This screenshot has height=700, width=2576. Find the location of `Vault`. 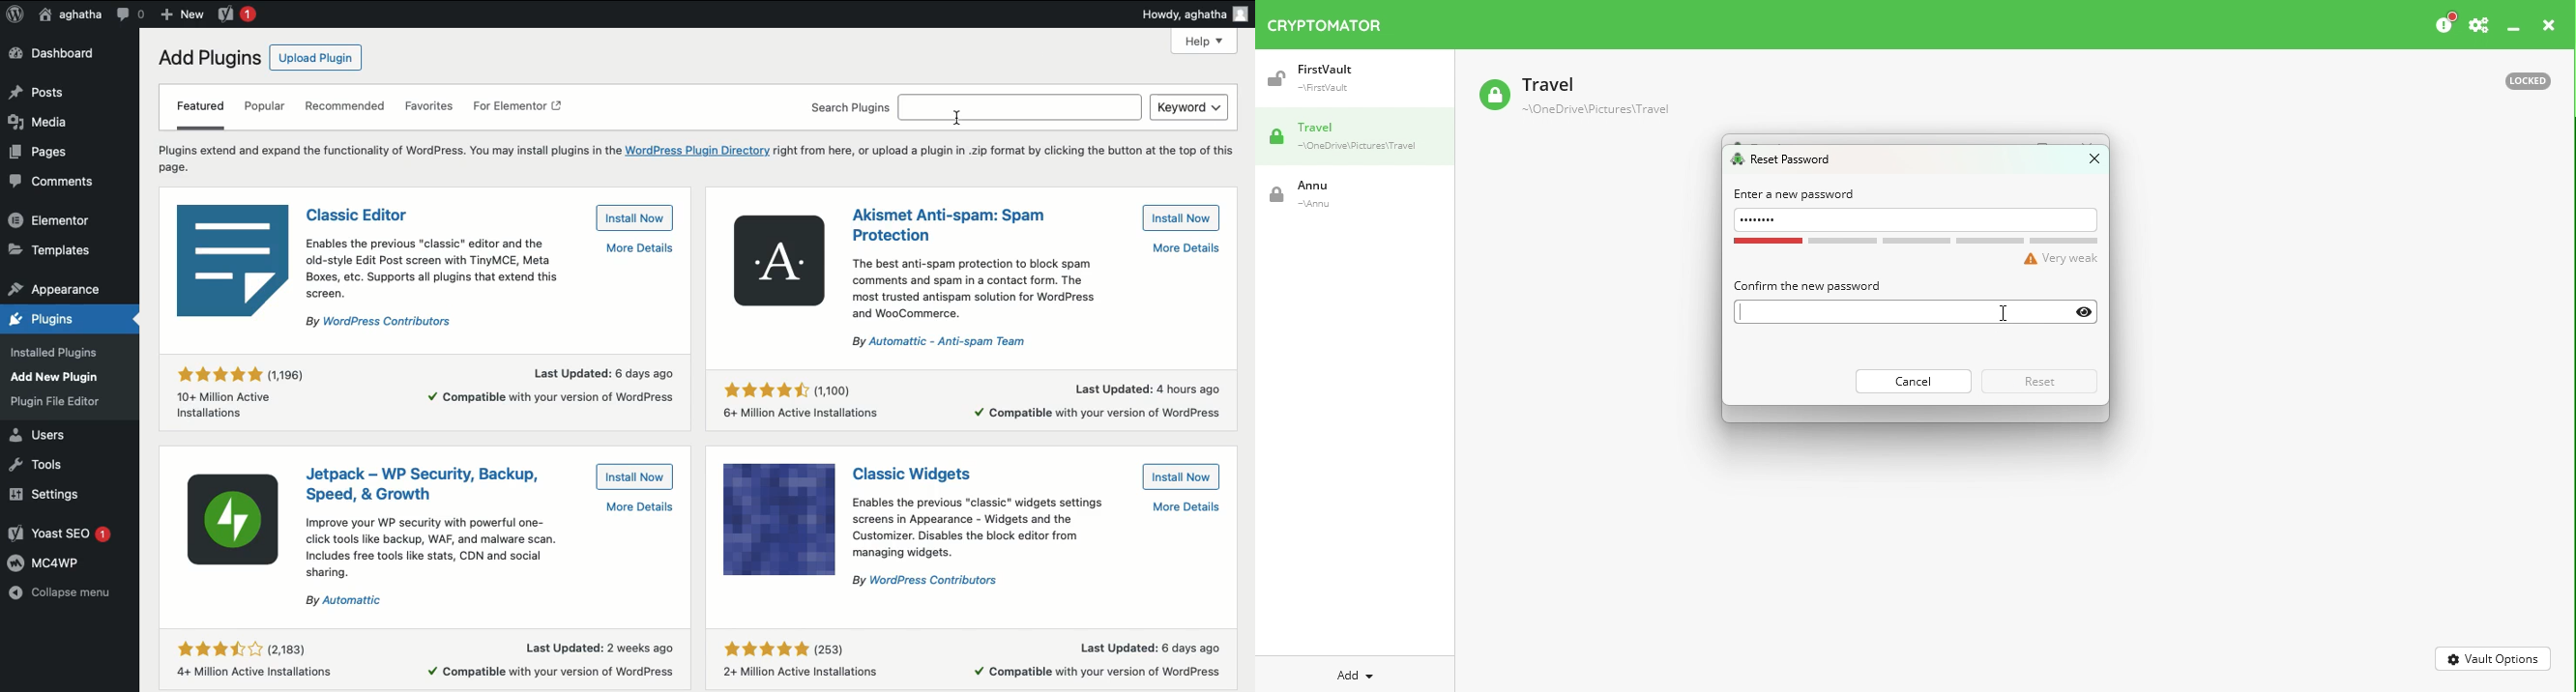

Vault is located at coordinates (1573, 98).